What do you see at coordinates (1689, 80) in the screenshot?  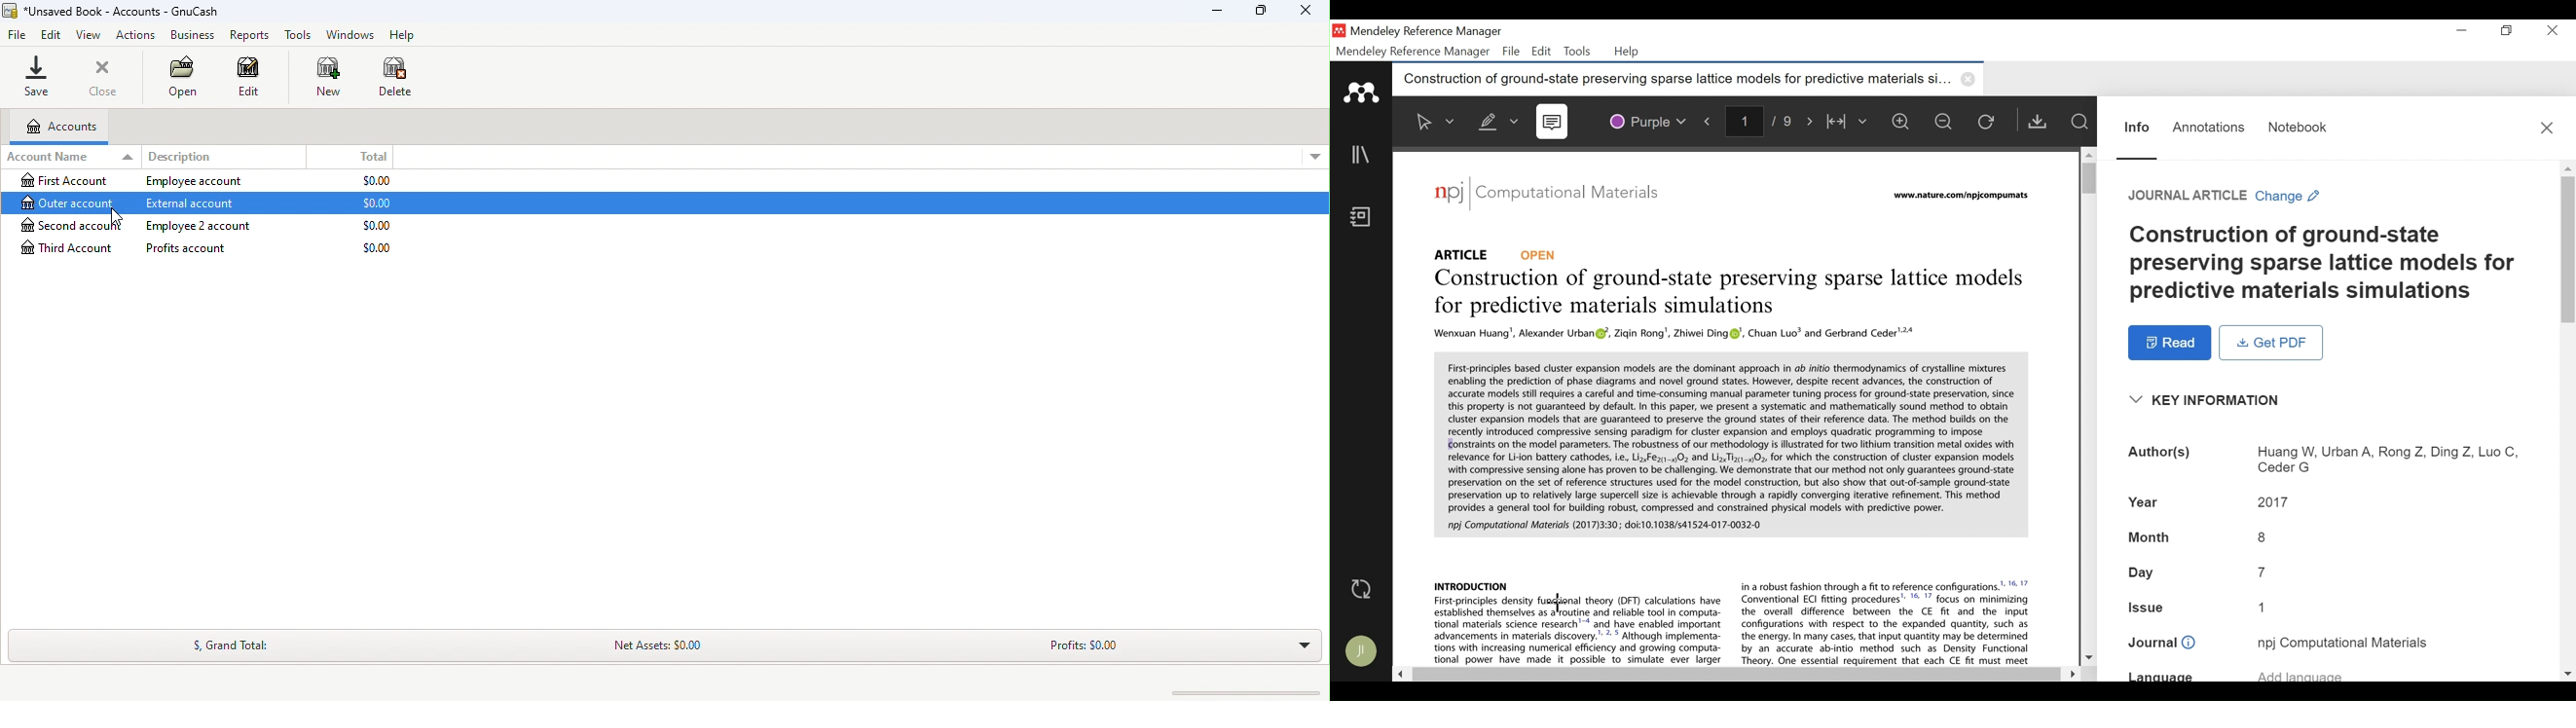 I see `Current Tab` at bounding box center [1689, 80].